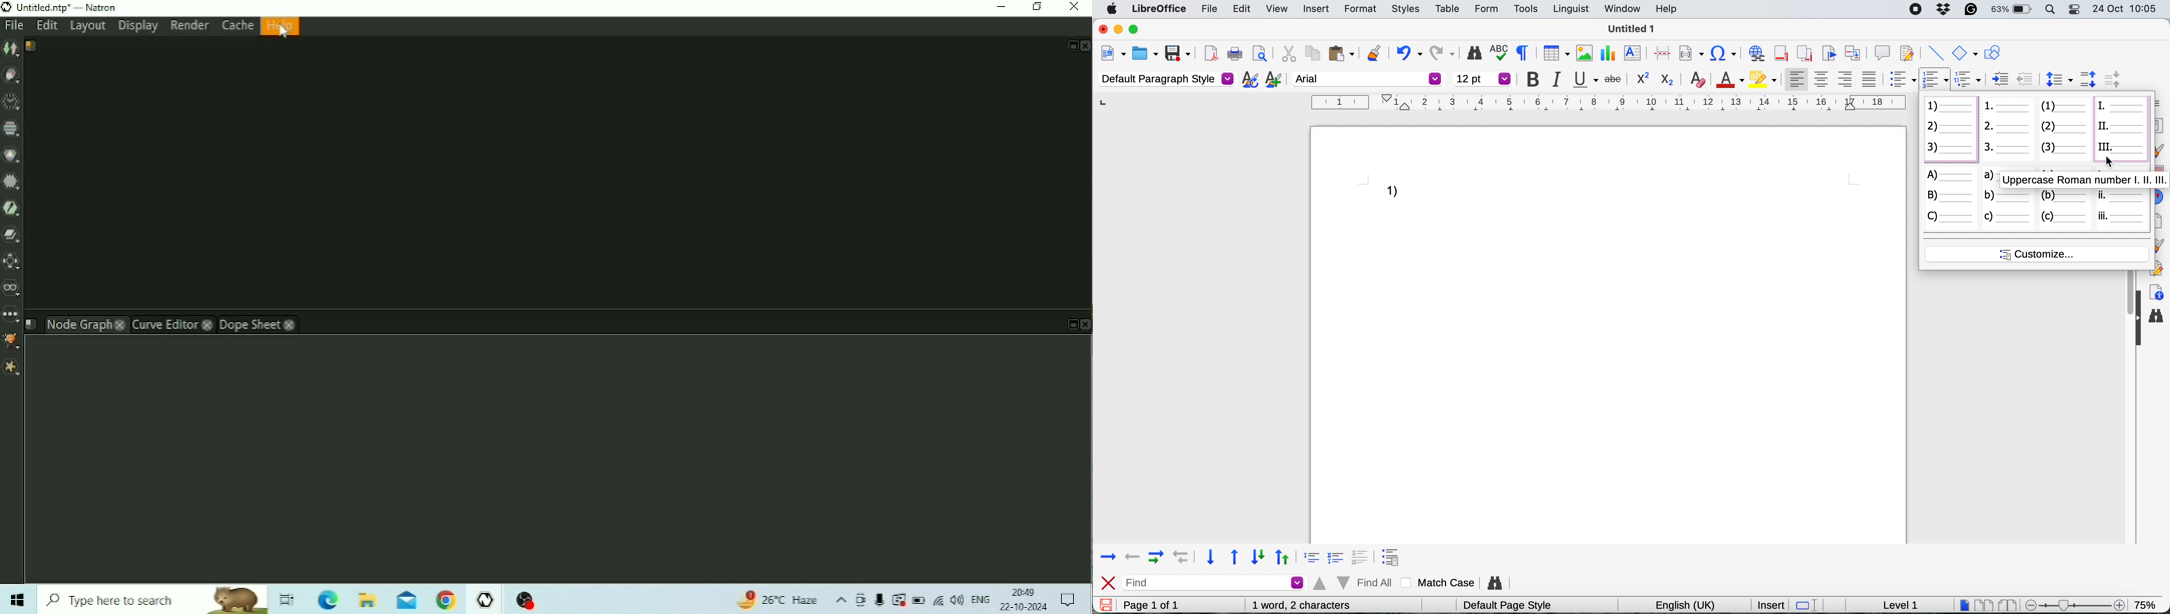 This screenshot has width=2184, height=616. Describe the element at coordinates (1971, 79) in the screenshot. I see `select outline format` at that location.